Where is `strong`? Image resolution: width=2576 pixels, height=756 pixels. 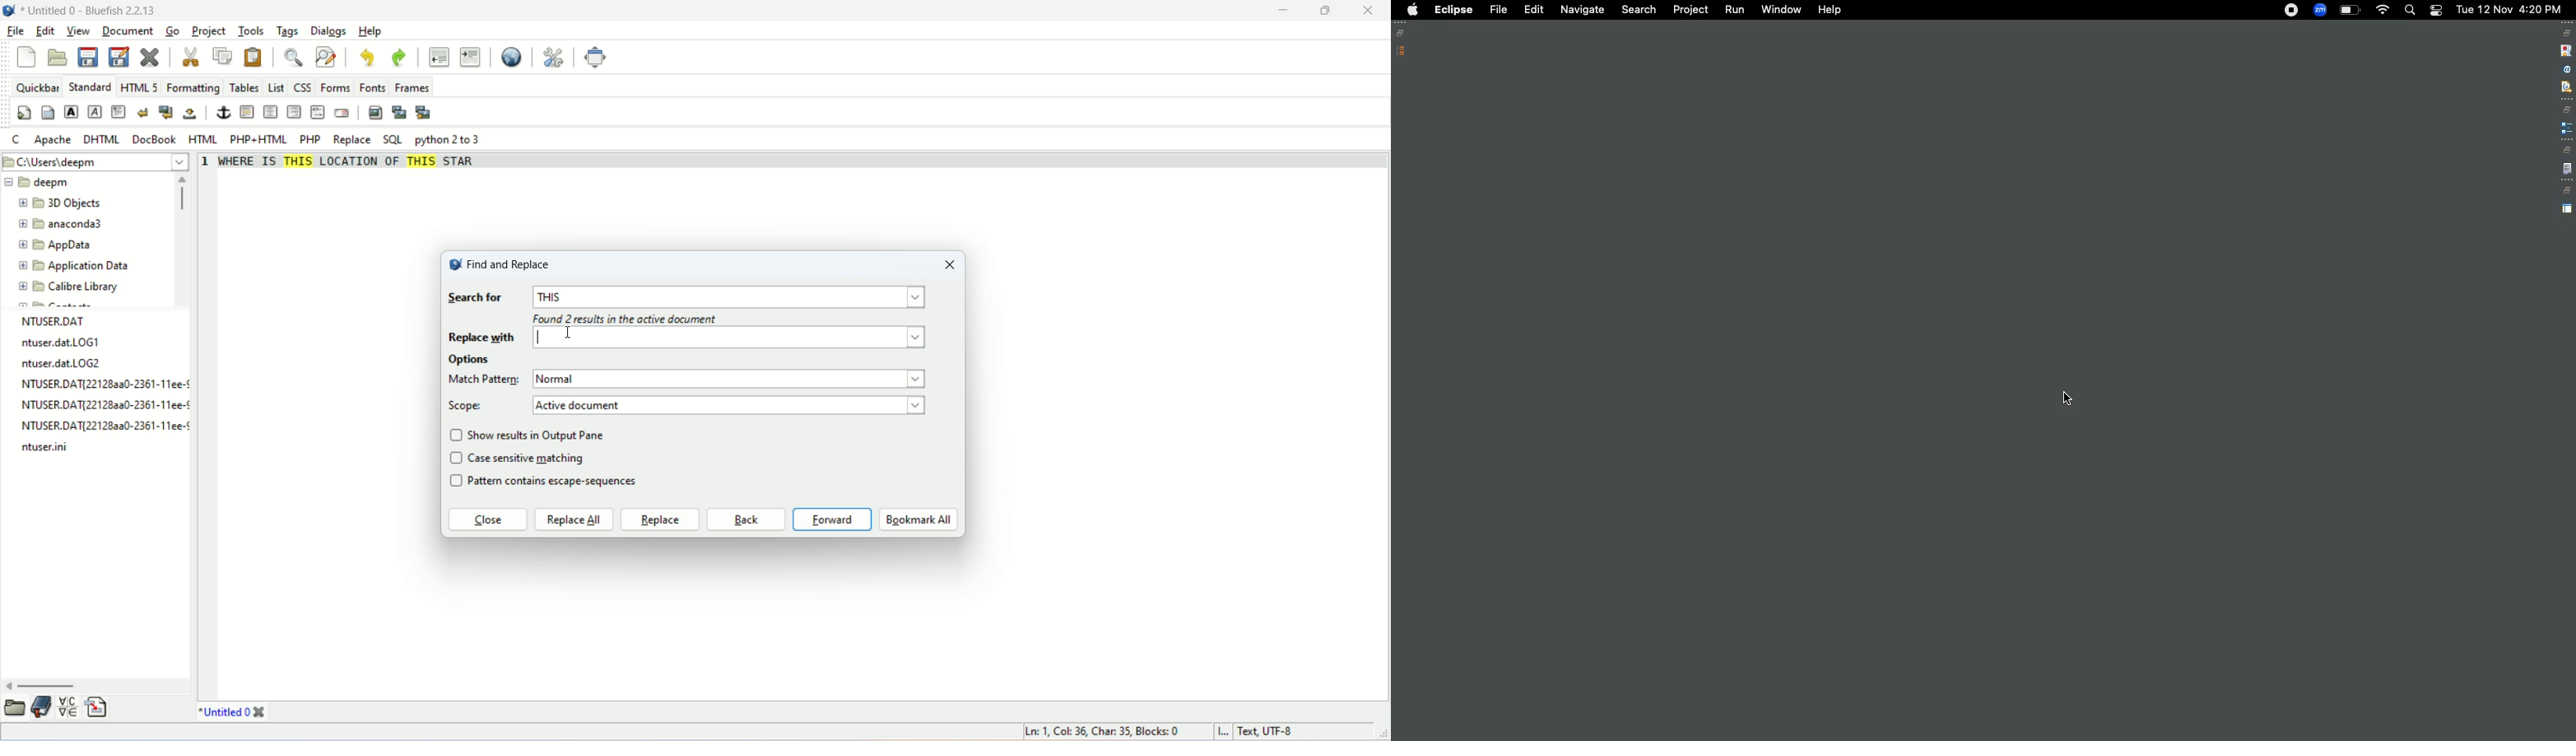
strong is located at coordinates (71, 112).